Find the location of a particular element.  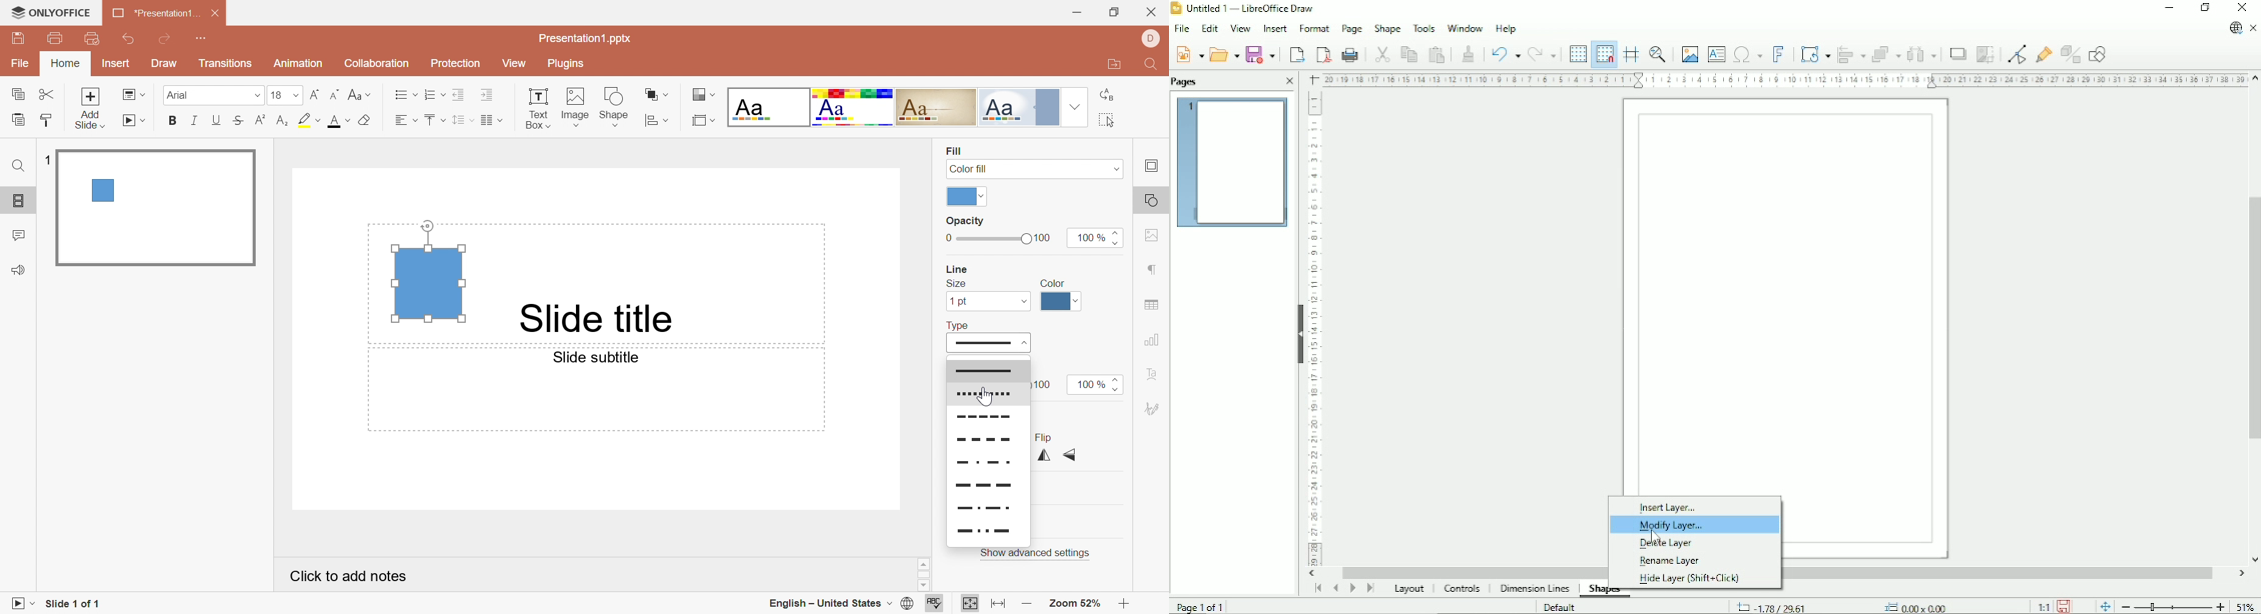

Slide 1 of 1 is located at coordinates (75, 604).